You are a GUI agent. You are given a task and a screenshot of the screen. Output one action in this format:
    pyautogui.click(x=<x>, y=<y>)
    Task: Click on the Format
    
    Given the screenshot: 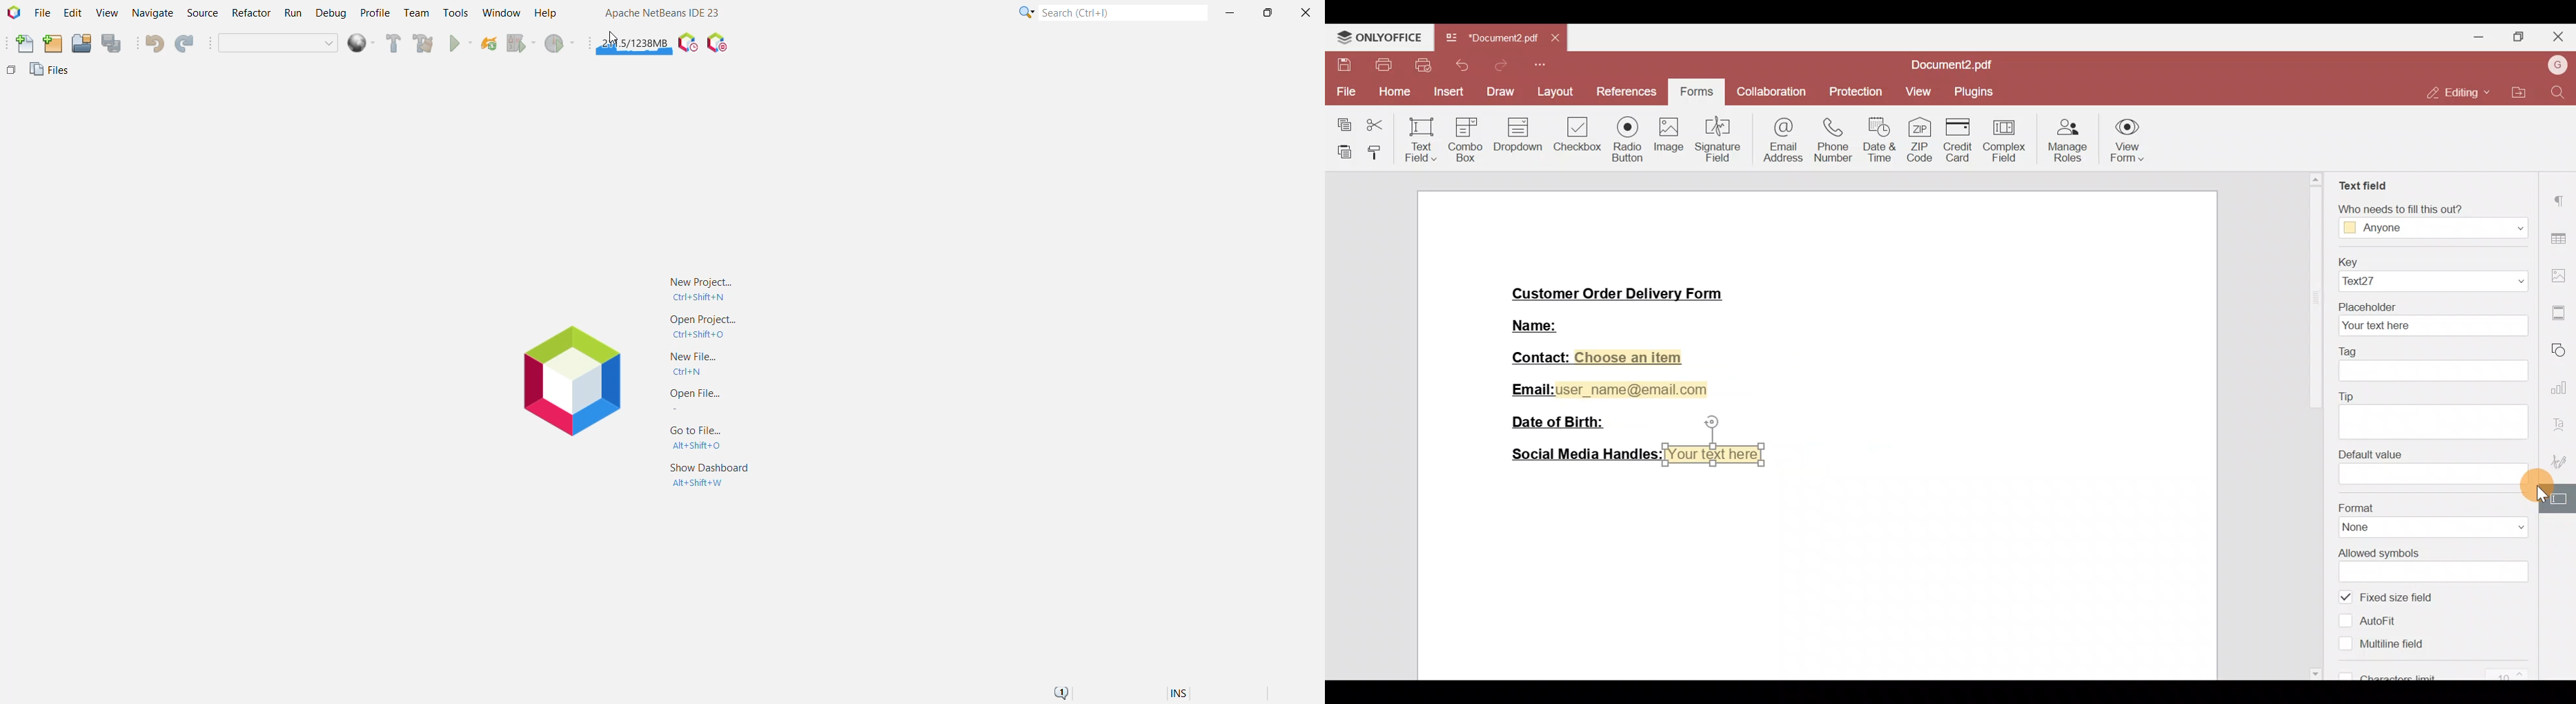 What is the action you would take?
    pyautogui.click(x=2430, y=518)
    